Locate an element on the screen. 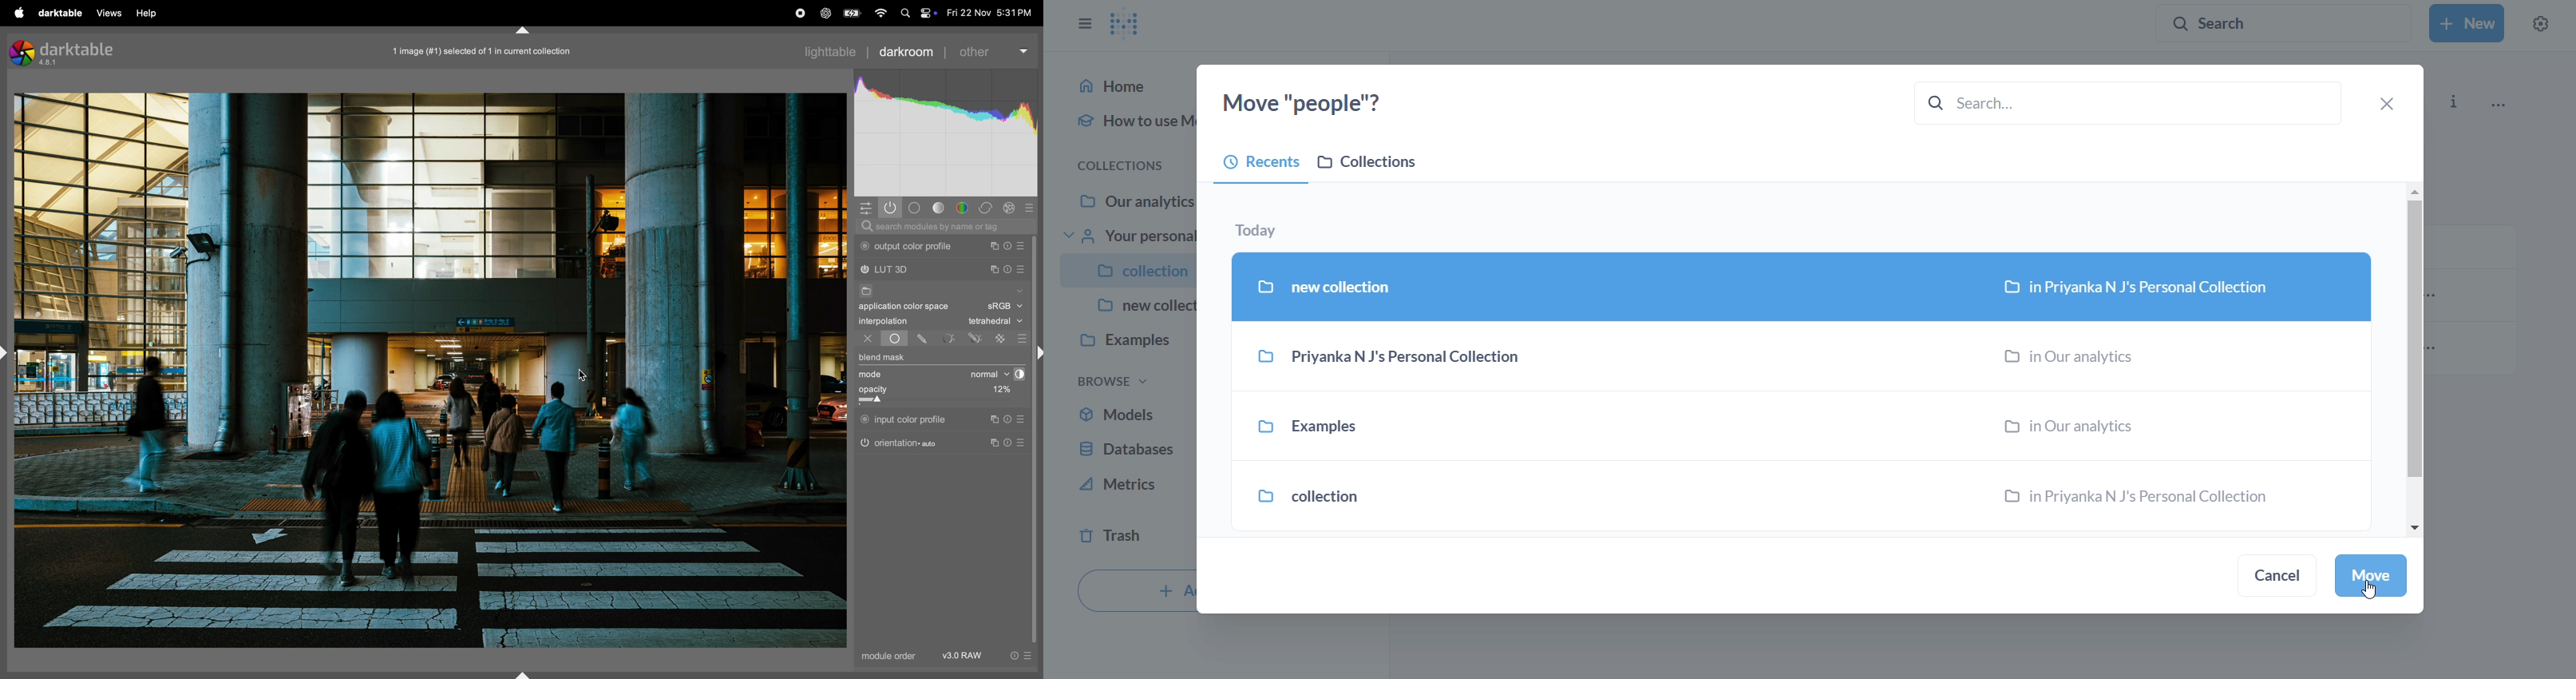  reset parameters is located at coordinates (1008, 268).